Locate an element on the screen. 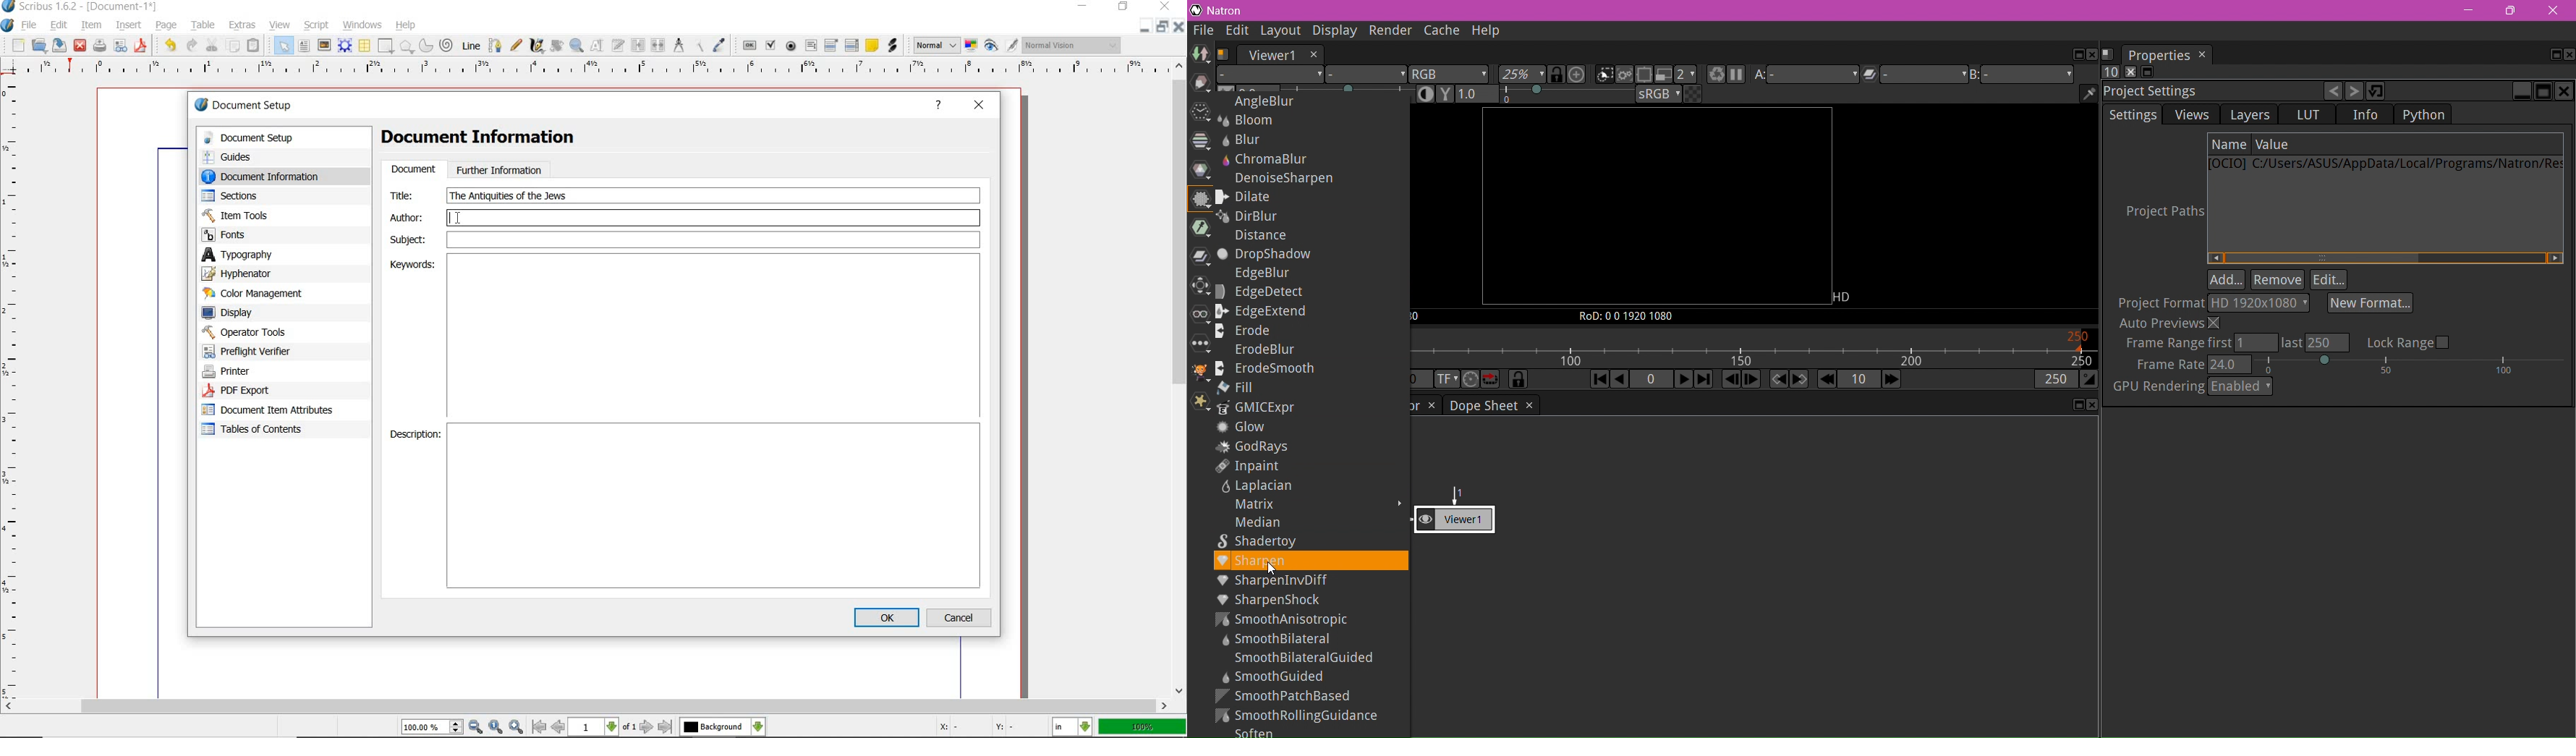 The image size is (2576, 756). scrollbar is located at coordinates (586, 707).